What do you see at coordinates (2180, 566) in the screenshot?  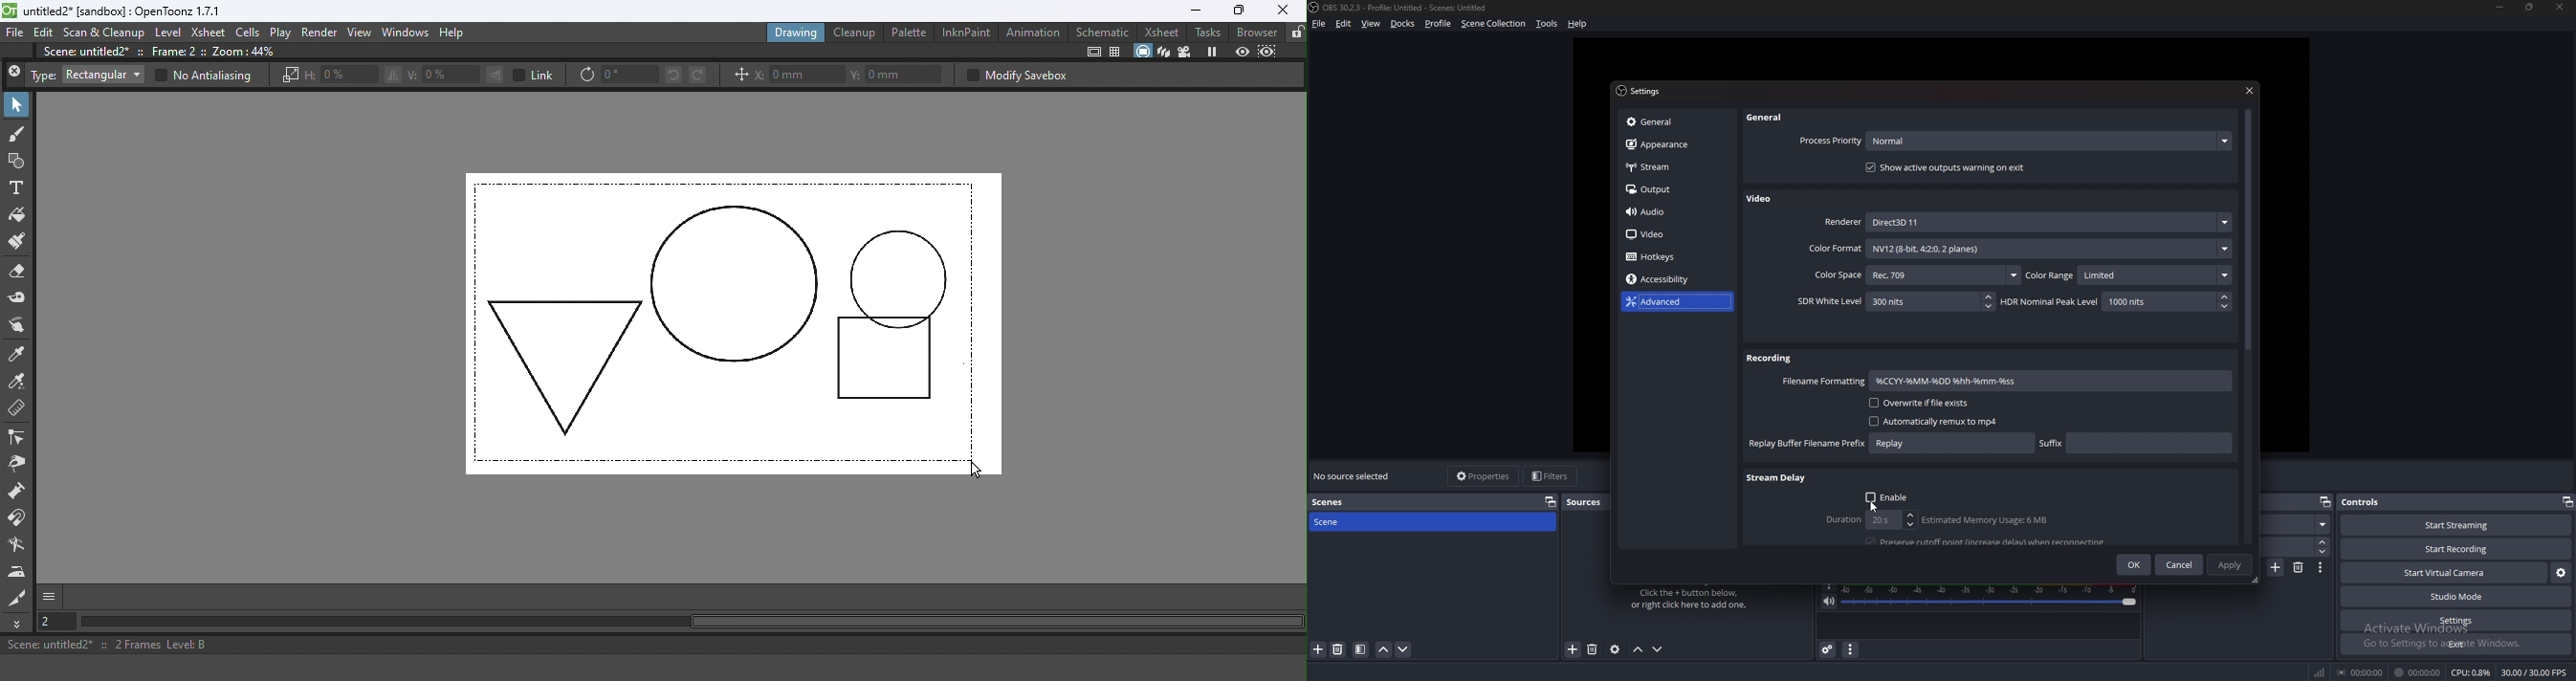 I see `cancel` at bounding box center [2180, 566].